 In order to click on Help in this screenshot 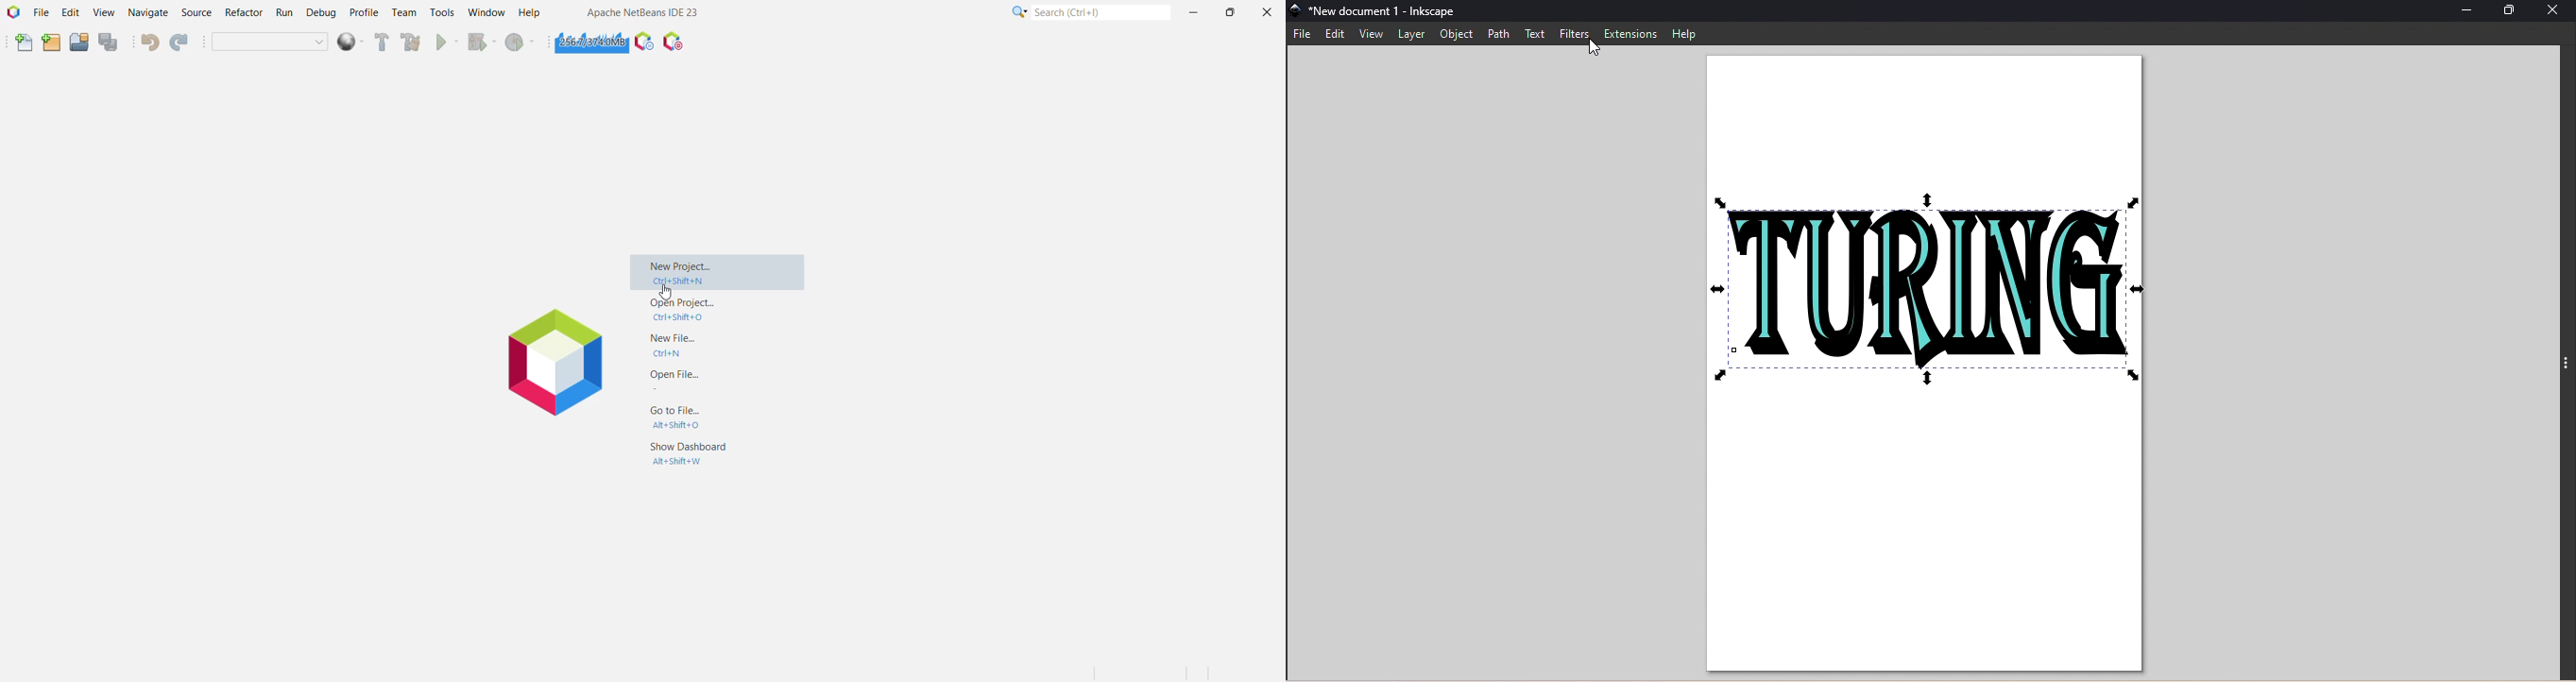, I will do `click(1685, 33)`.